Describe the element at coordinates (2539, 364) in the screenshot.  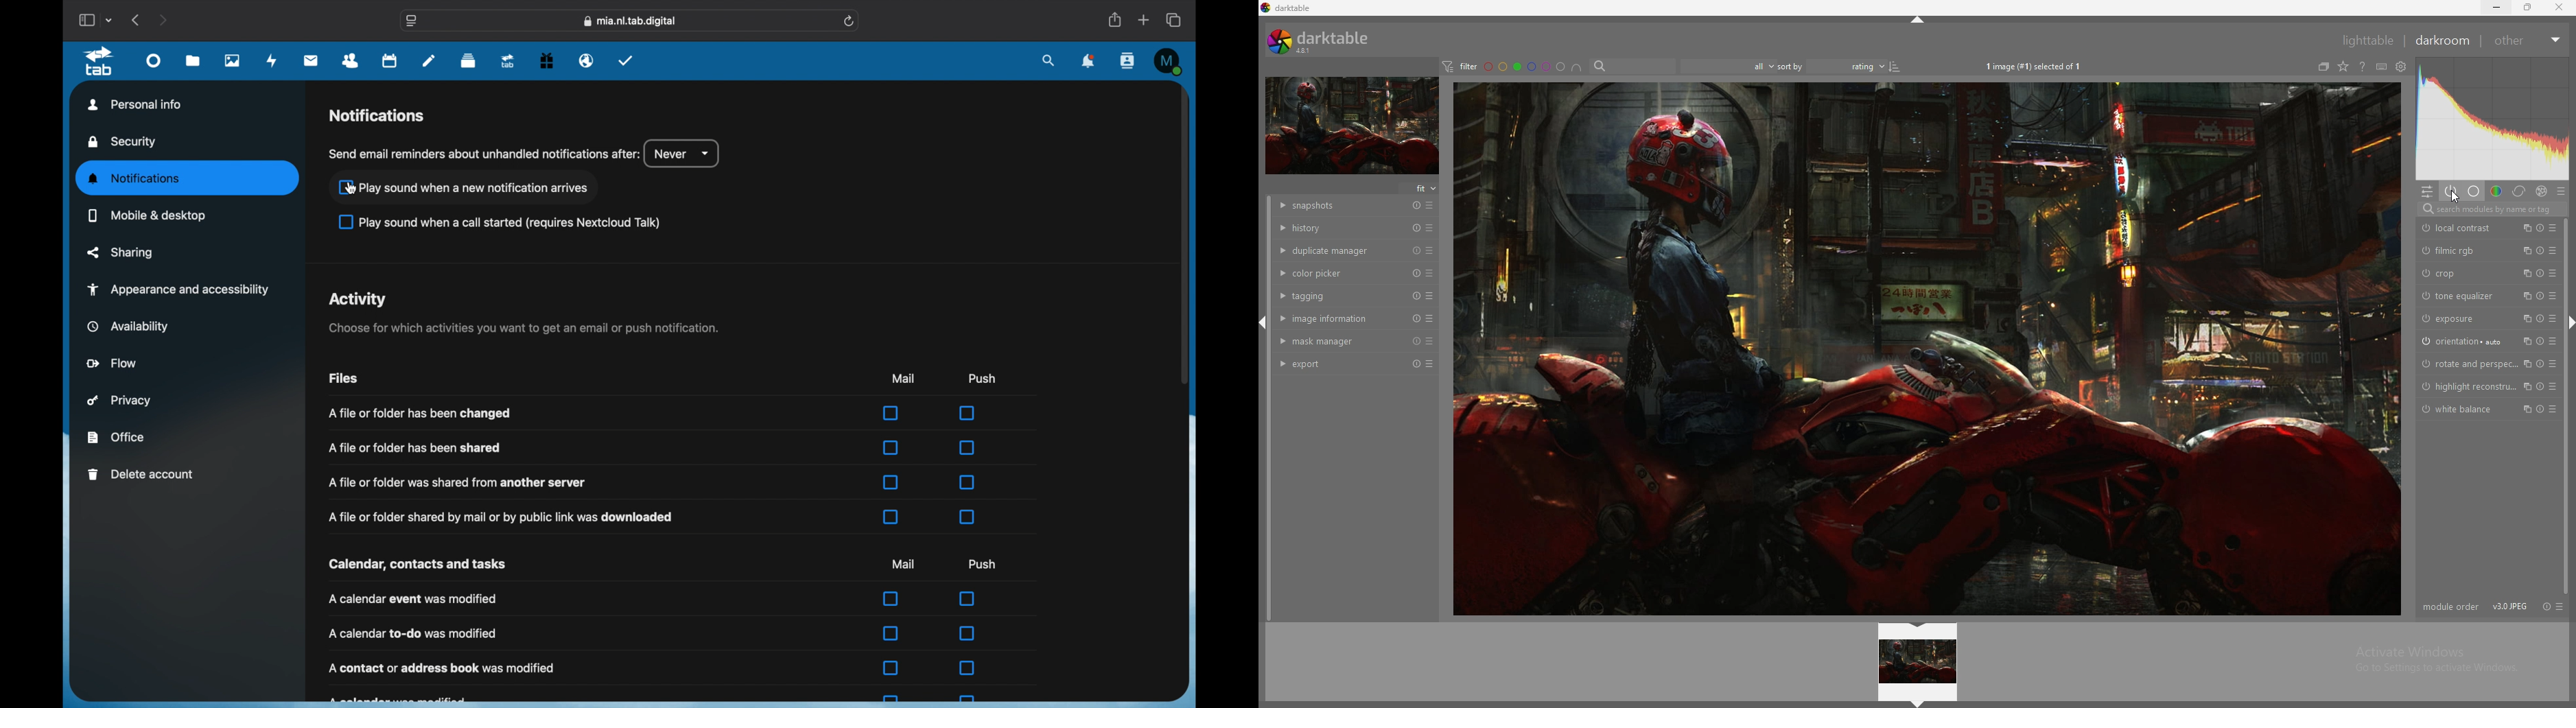
I see `reset` at that location.